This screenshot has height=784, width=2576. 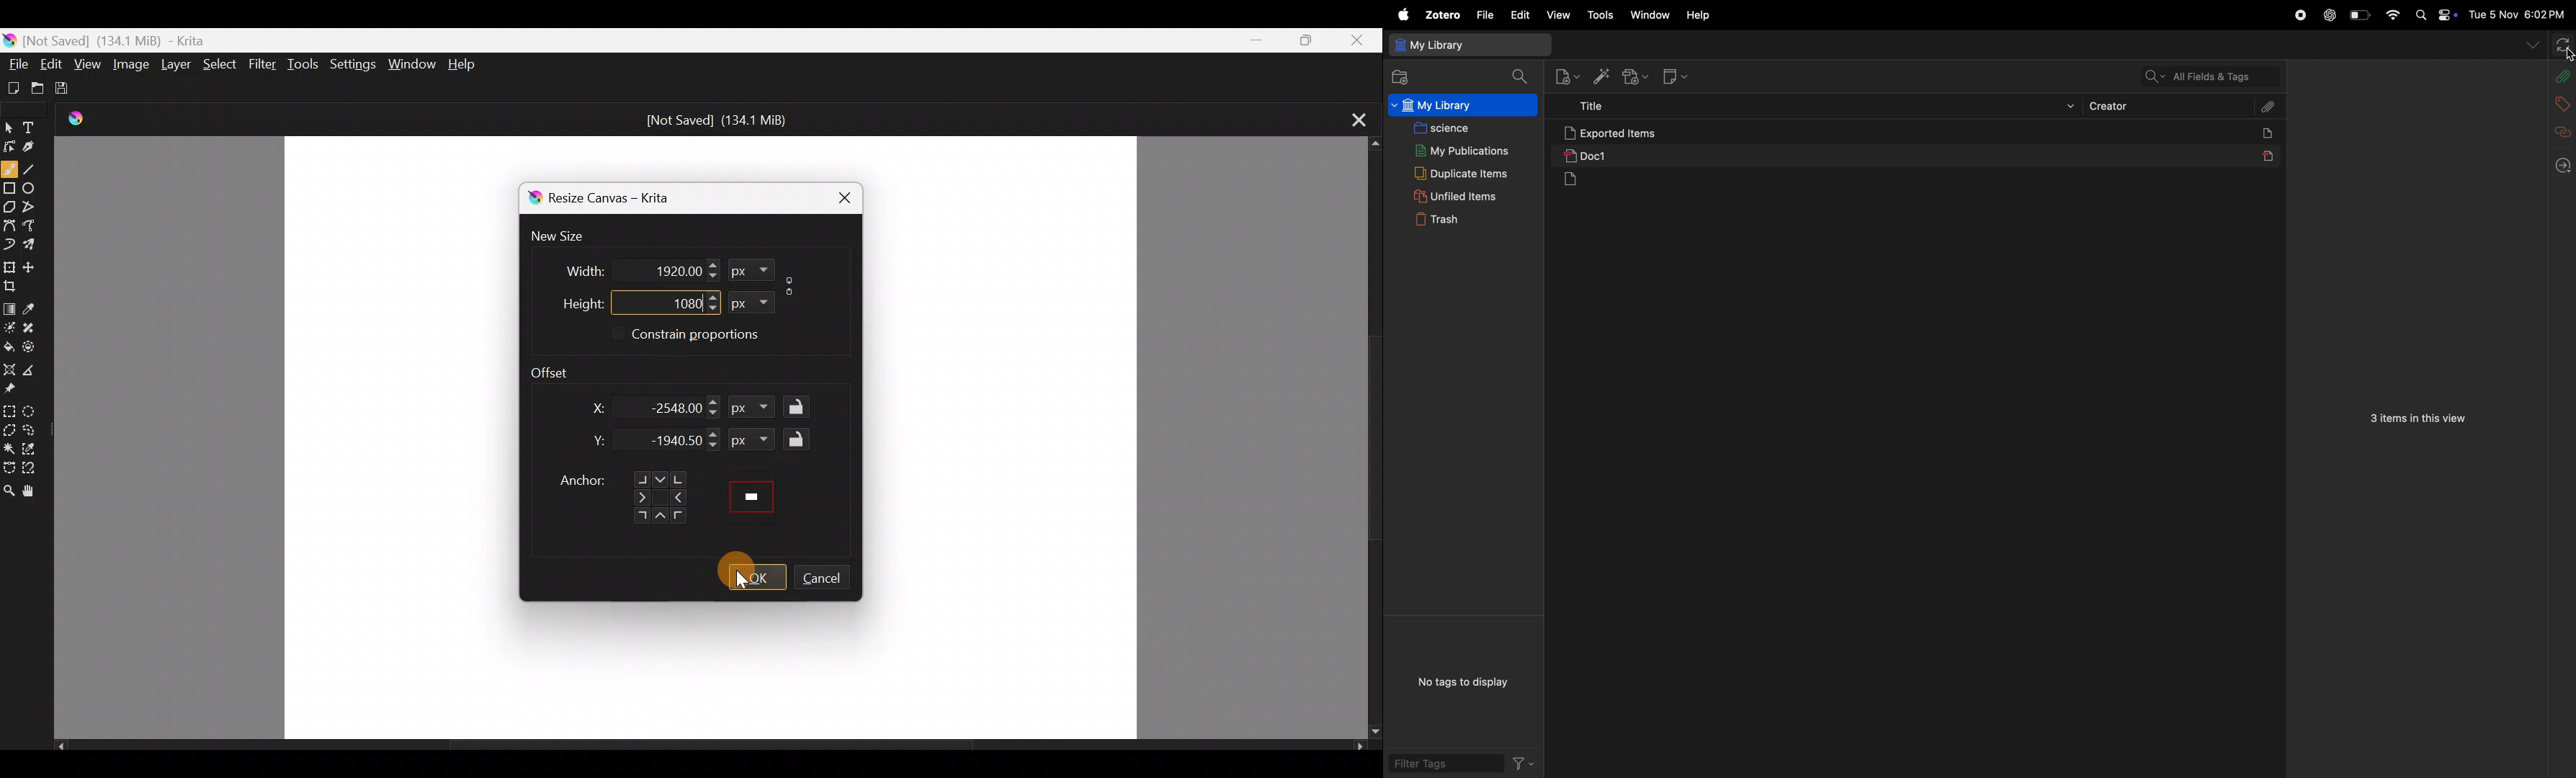 I want to click on Edit shapes tool, so click(x=10, y=146).